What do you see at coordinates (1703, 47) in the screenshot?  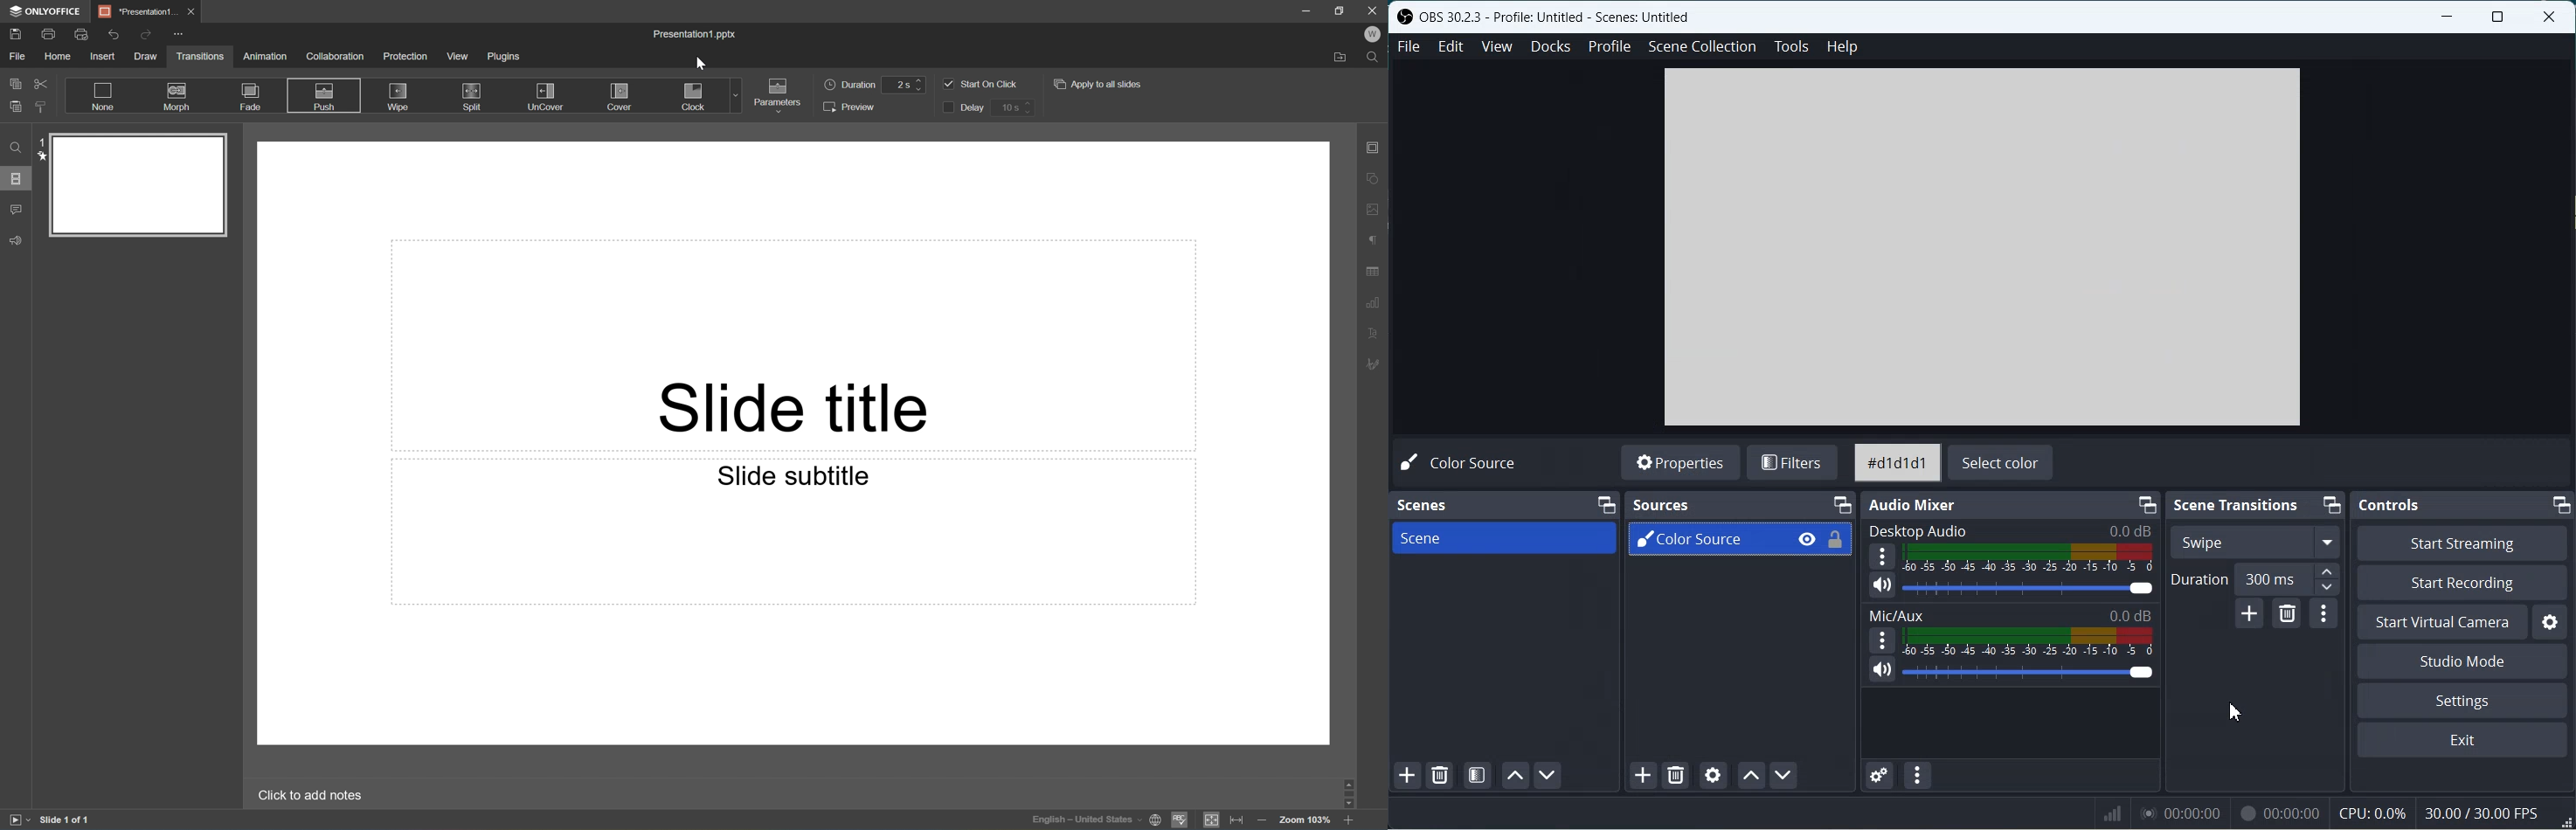 I see `Scene Collection` at bounding box center [1703, 47].